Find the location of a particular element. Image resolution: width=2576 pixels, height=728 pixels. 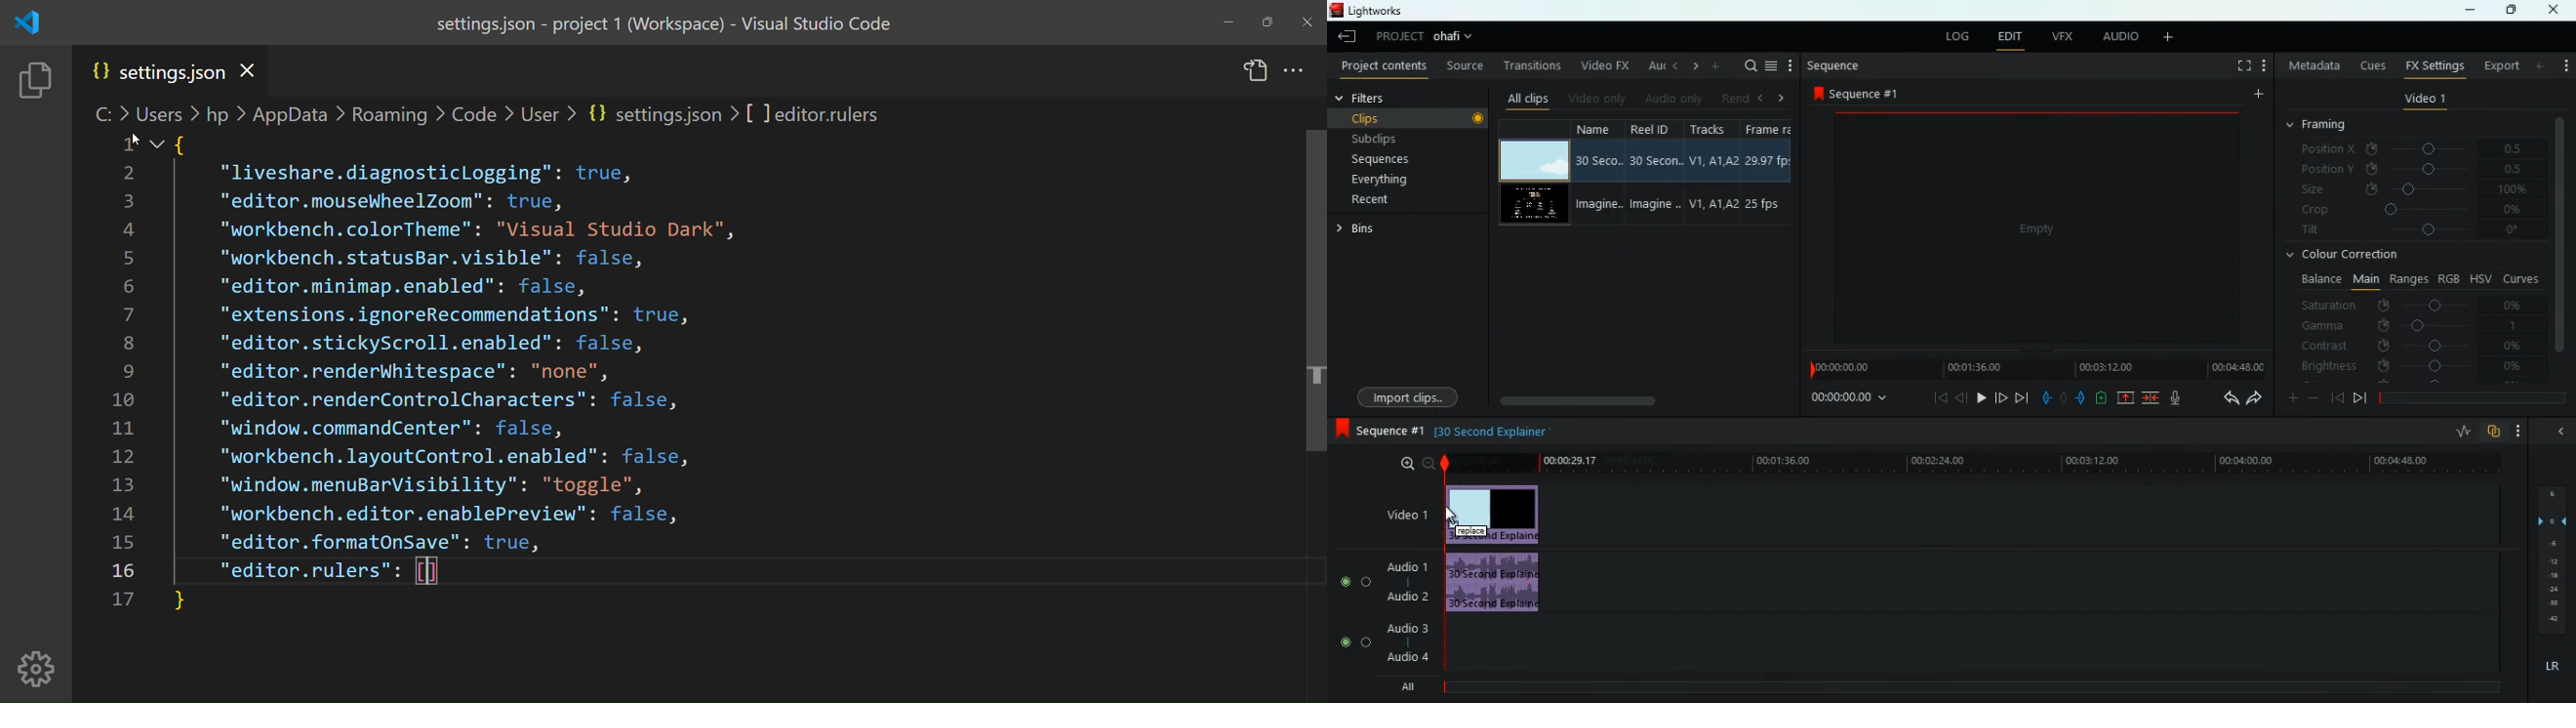

rend is located at coordinates (1731, 98).